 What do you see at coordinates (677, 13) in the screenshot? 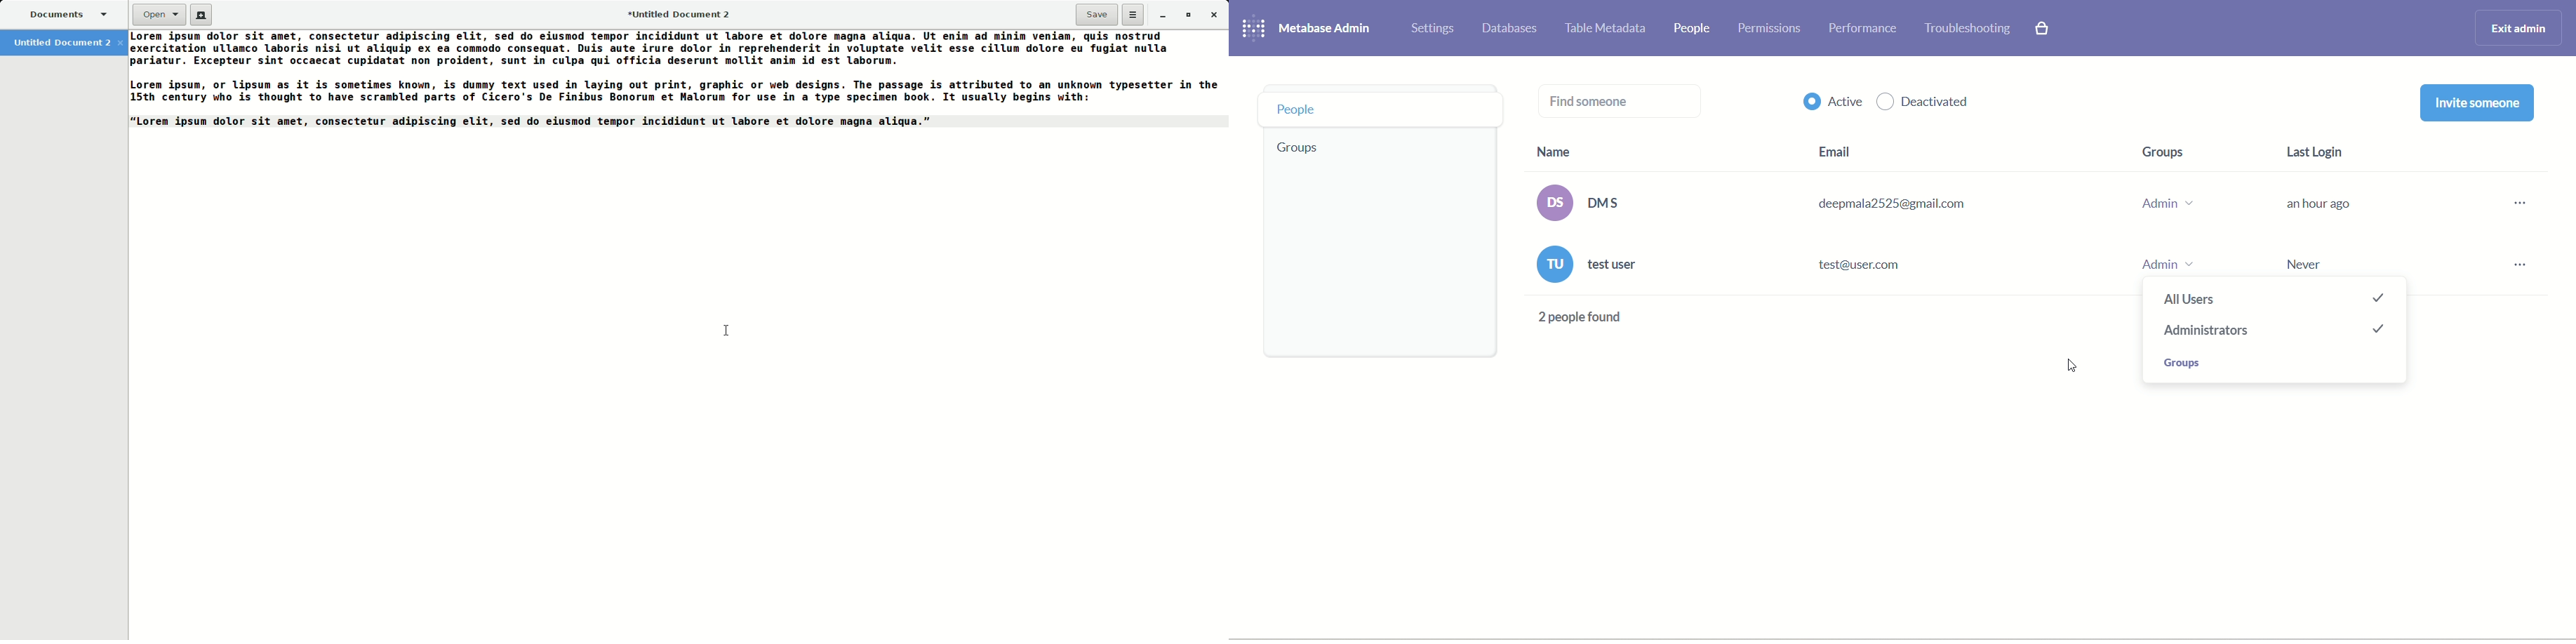
I see `Untitled Document 2` at bounding box center [677, 13].